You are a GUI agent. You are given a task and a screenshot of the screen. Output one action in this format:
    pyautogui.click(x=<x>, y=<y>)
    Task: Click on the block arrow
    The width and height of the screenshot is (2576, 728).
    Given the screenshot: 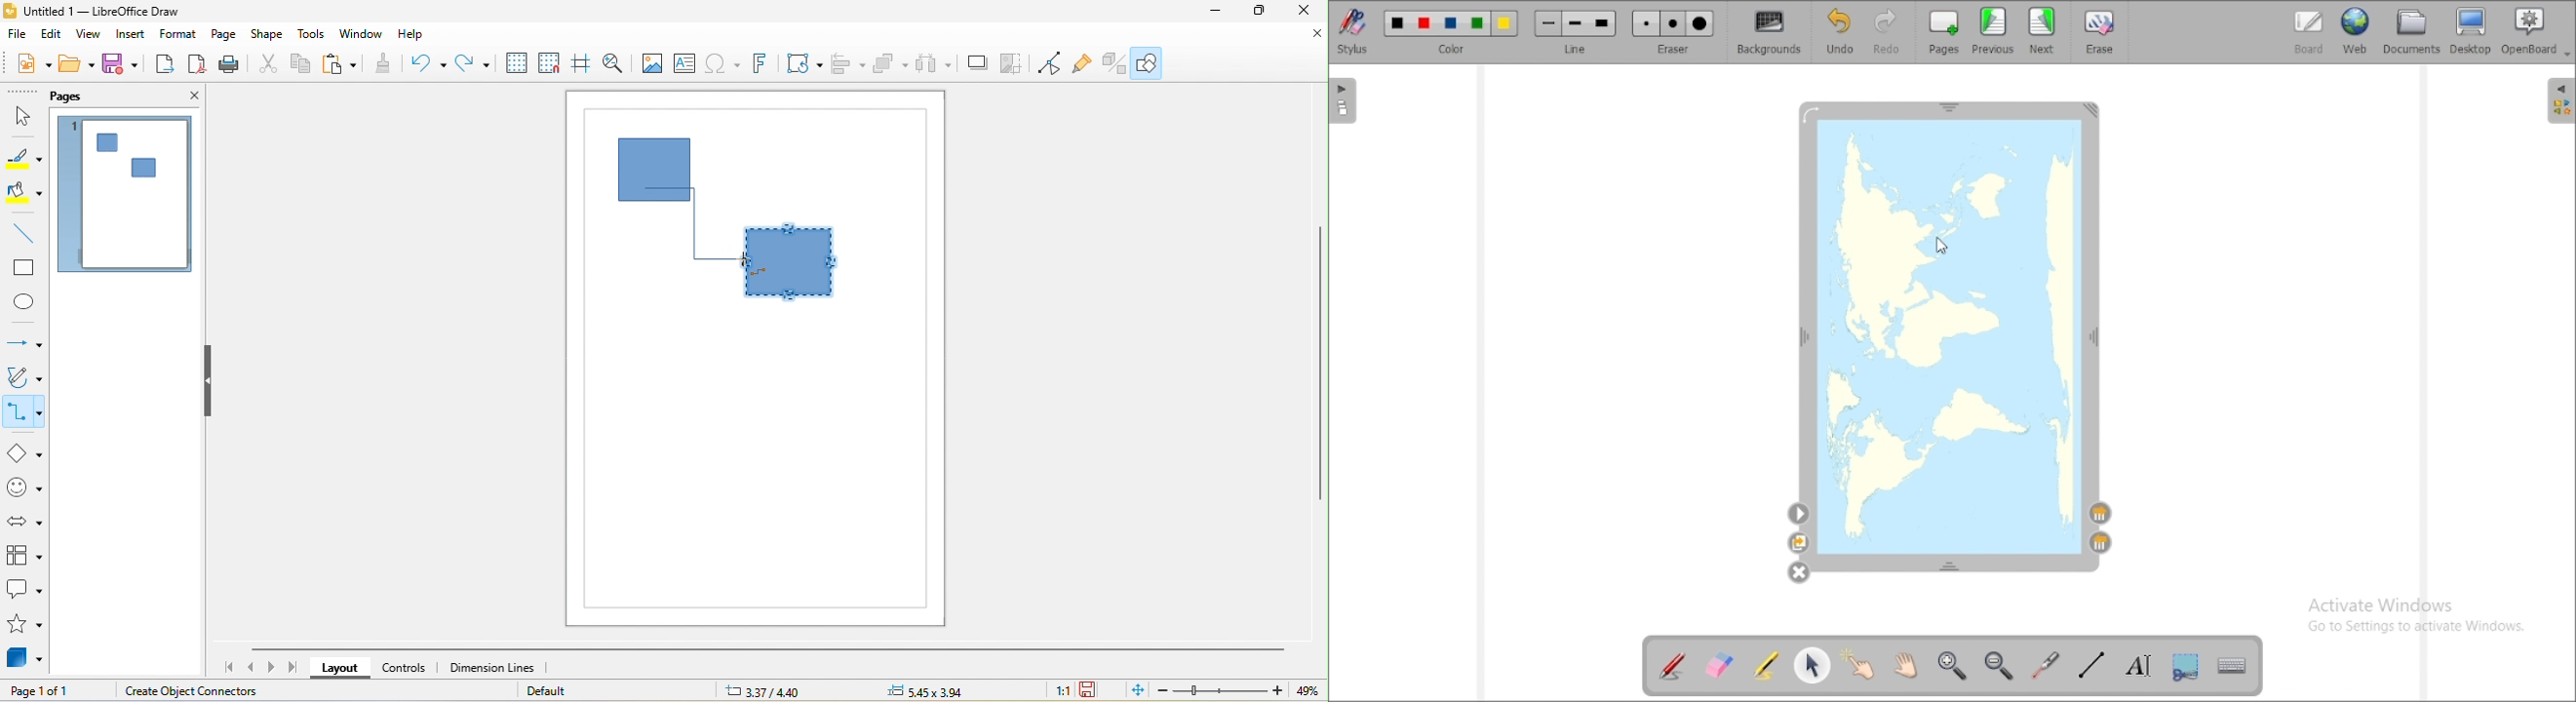 What is the action you would take?
    pyautogui.click(x=26, y=522)
    